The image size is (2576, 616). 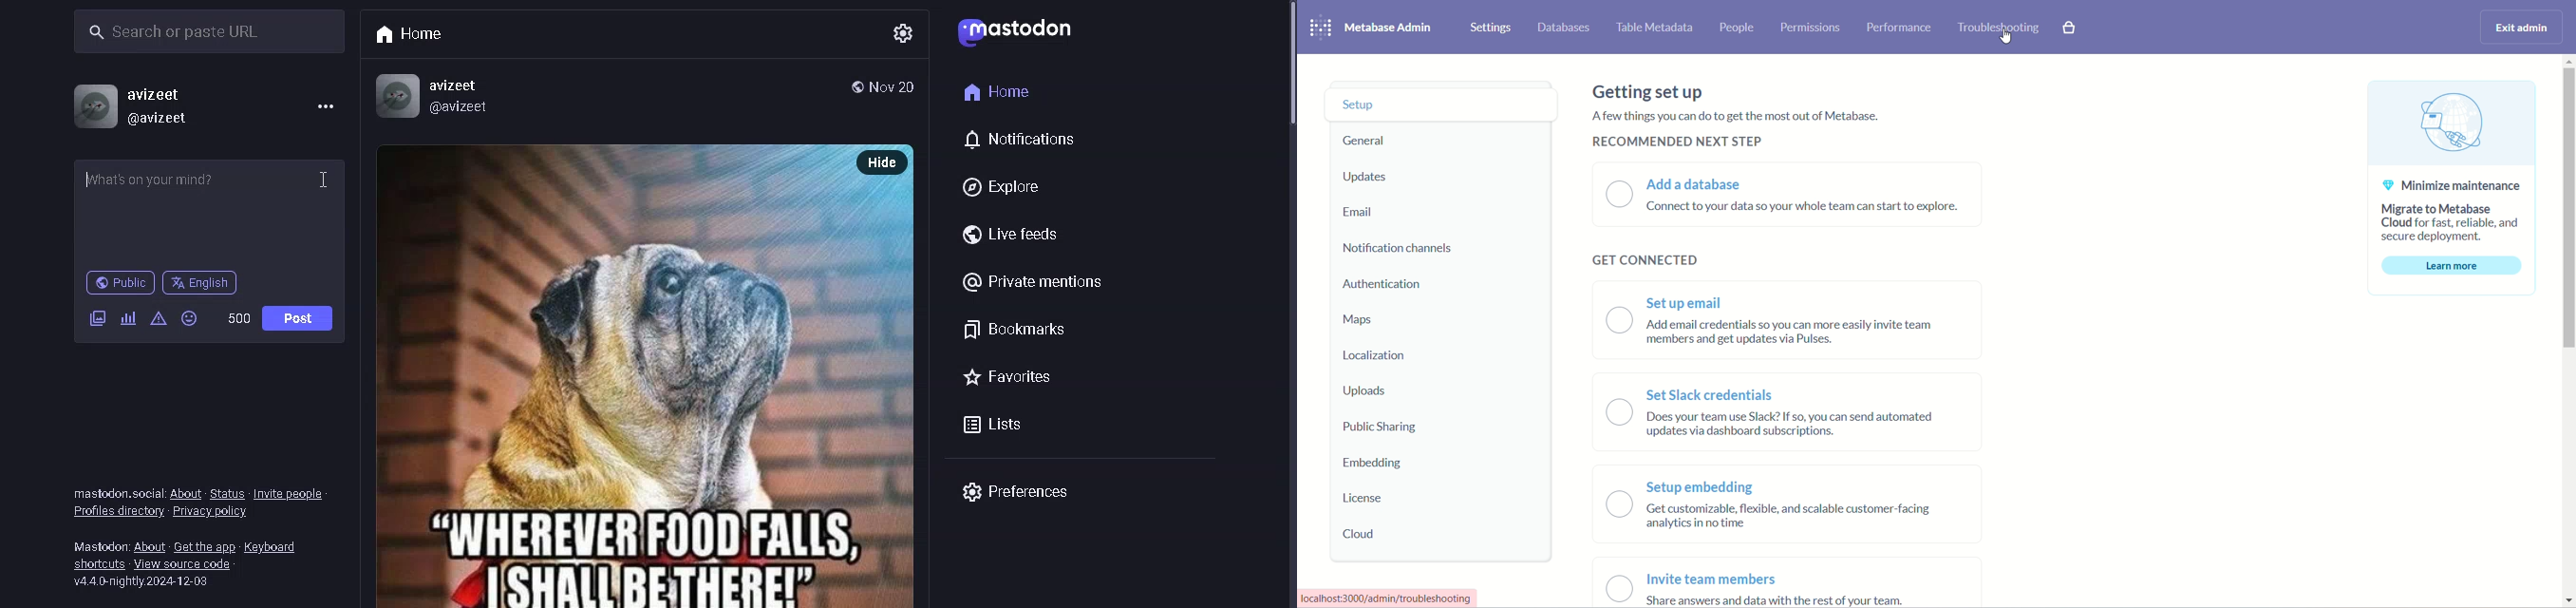 What do you see at coordinates (94, 104) in the screenshot?
I see `profile picture` at bounding box center [94, 104].